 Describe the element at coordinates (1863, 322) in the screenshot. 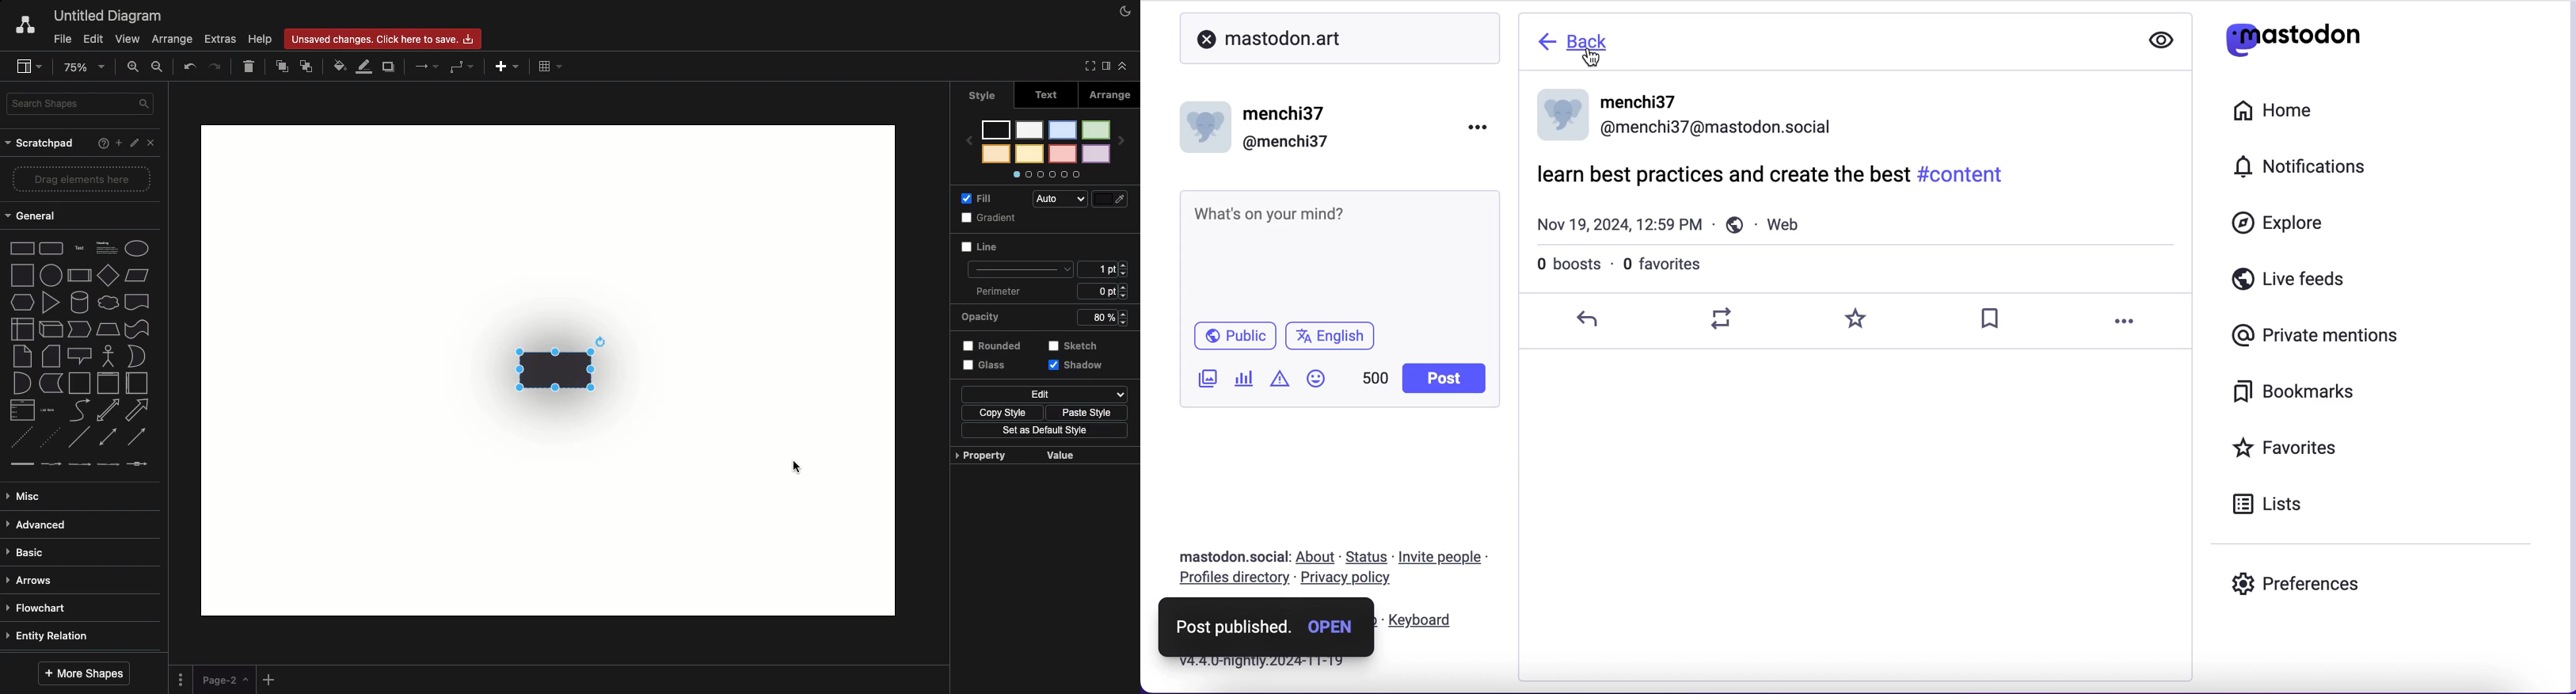

I see `favorite` at that location.